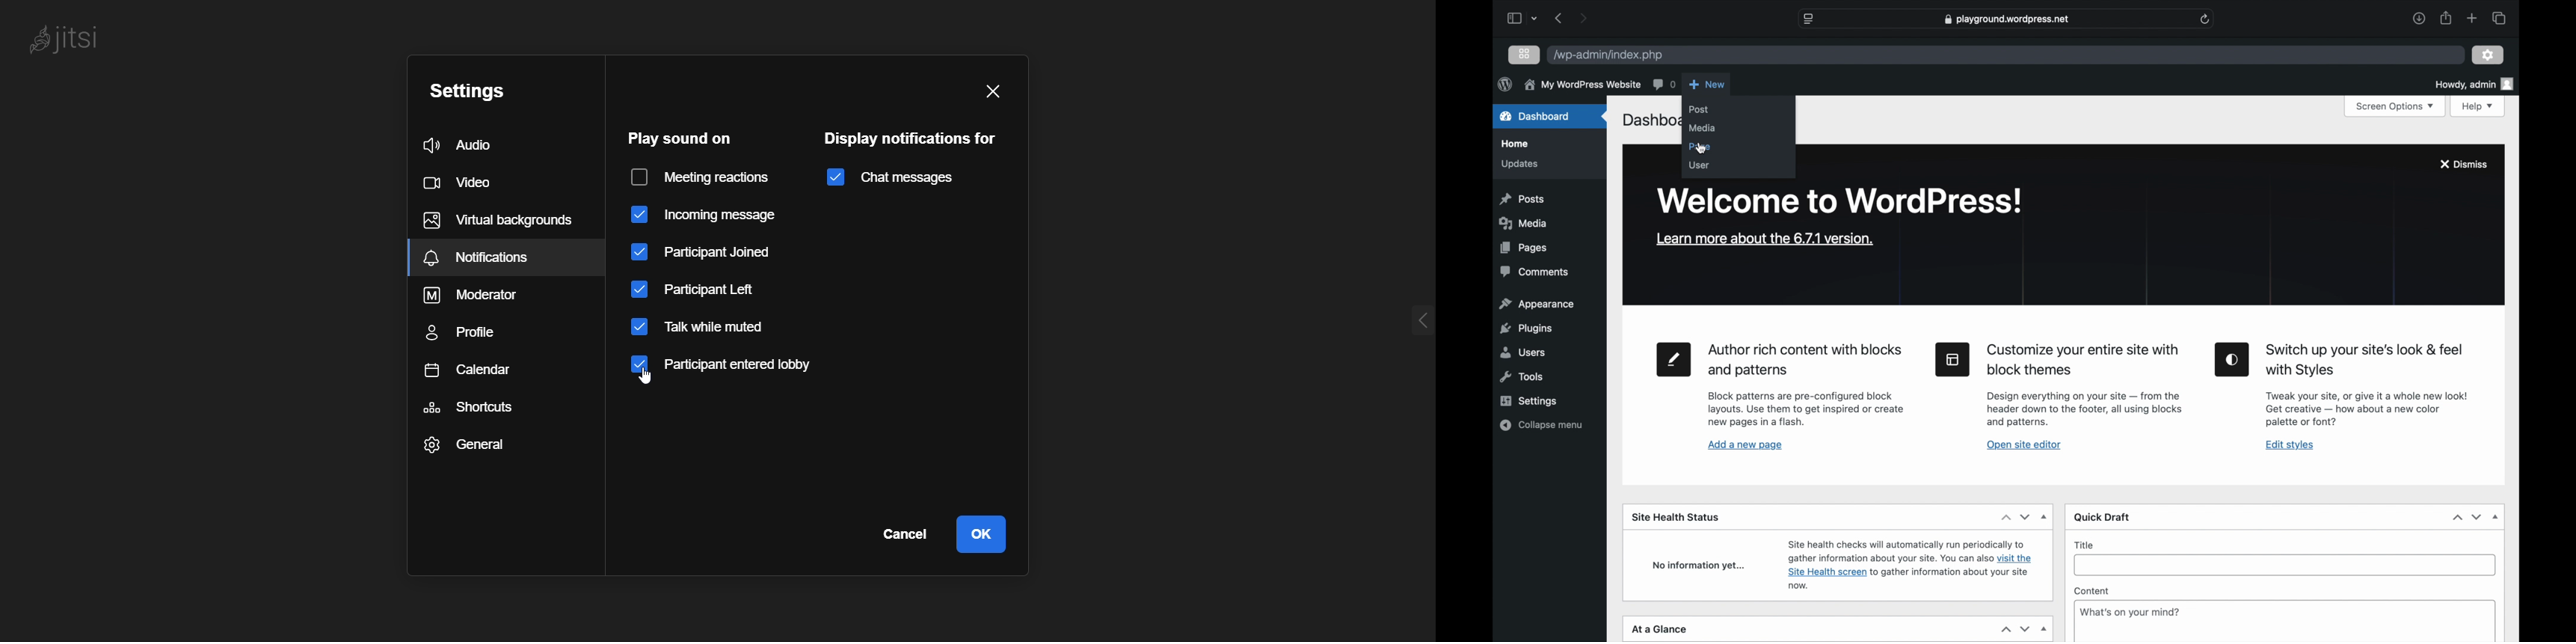  What do you see at coordinates (1701, 147) in the screenshot?
I see `page` at bounding box center [1701, 147].